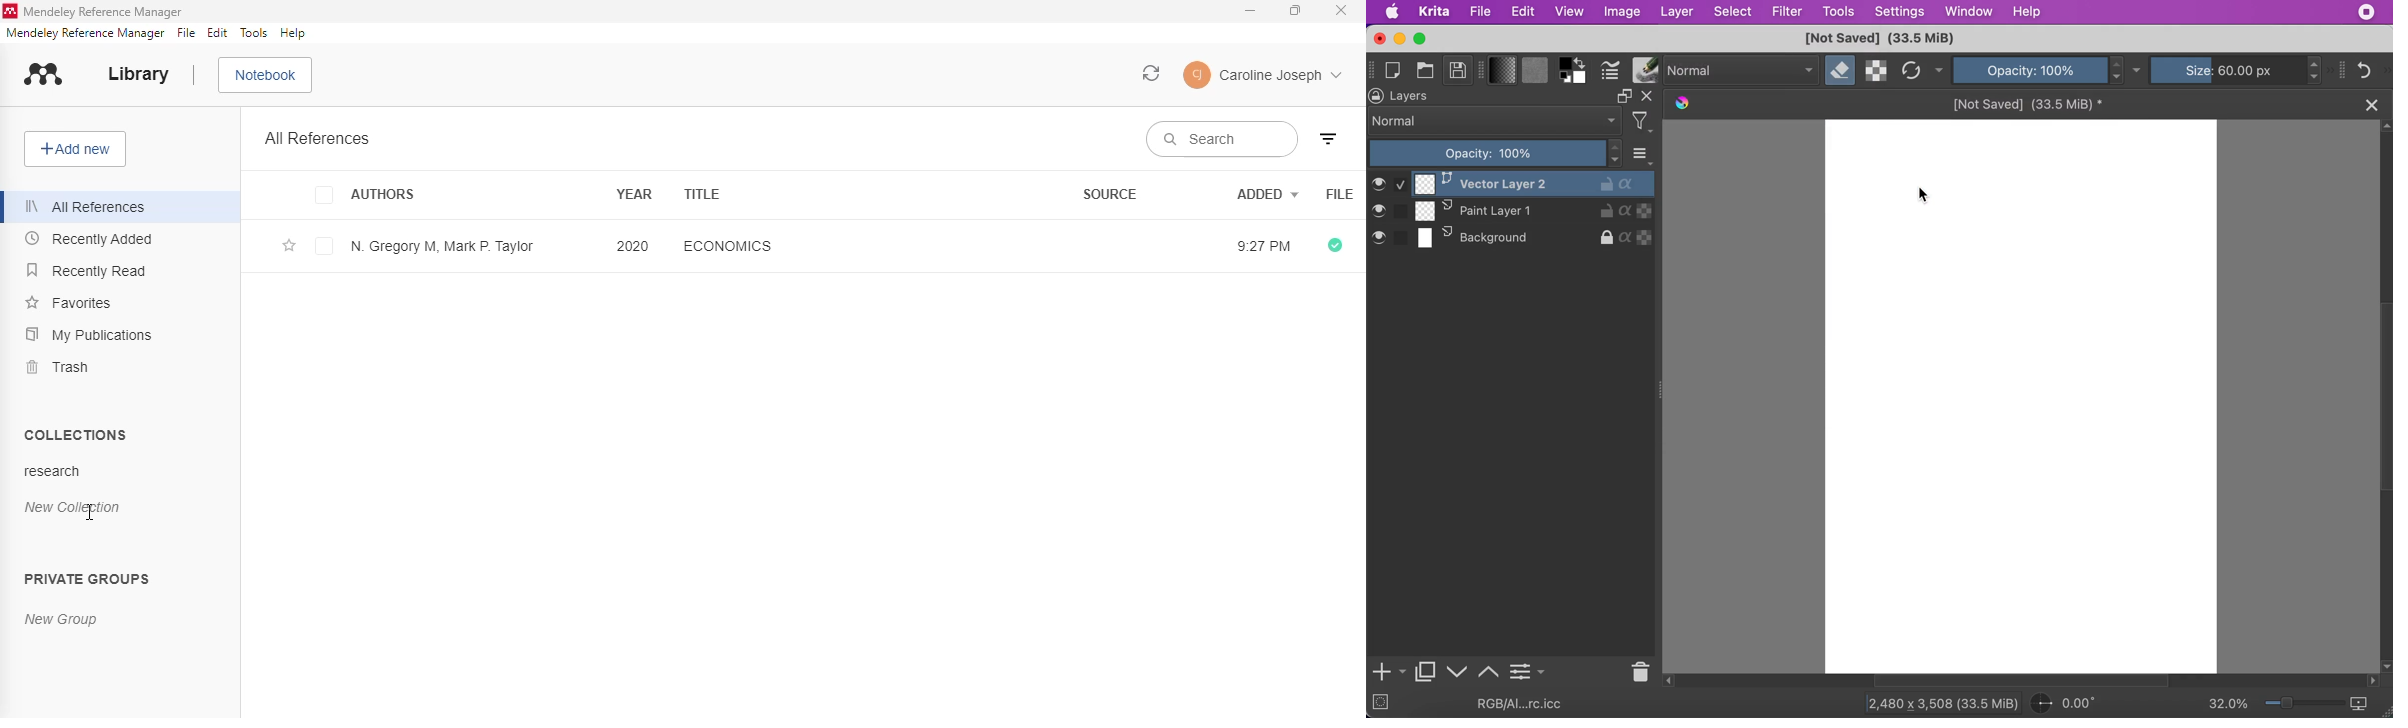  Describe the element at coordinates (1535, 72) in the screenshot. I see `fill patterns` at that location.